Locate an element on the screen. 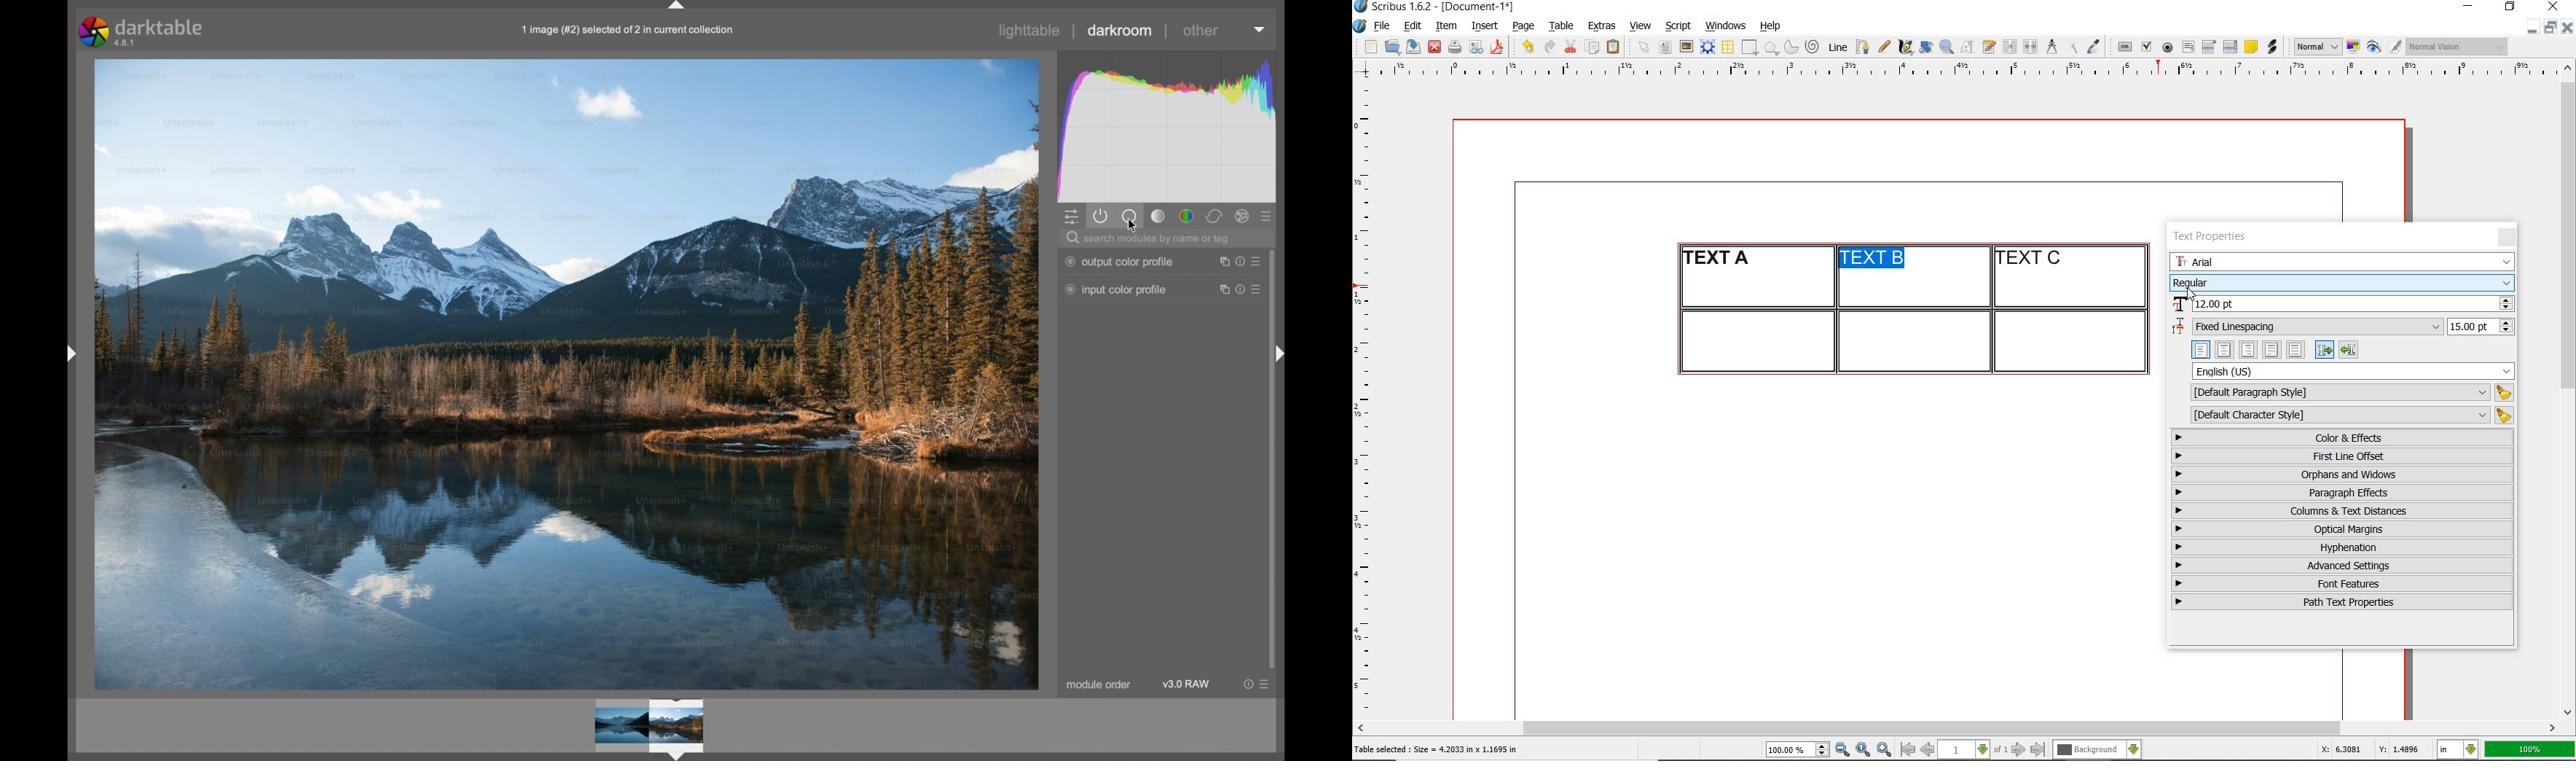 Image resolution: width=2576 pixels, height=784 pixels. columns & text distances is located at coordinates (2345, 511).